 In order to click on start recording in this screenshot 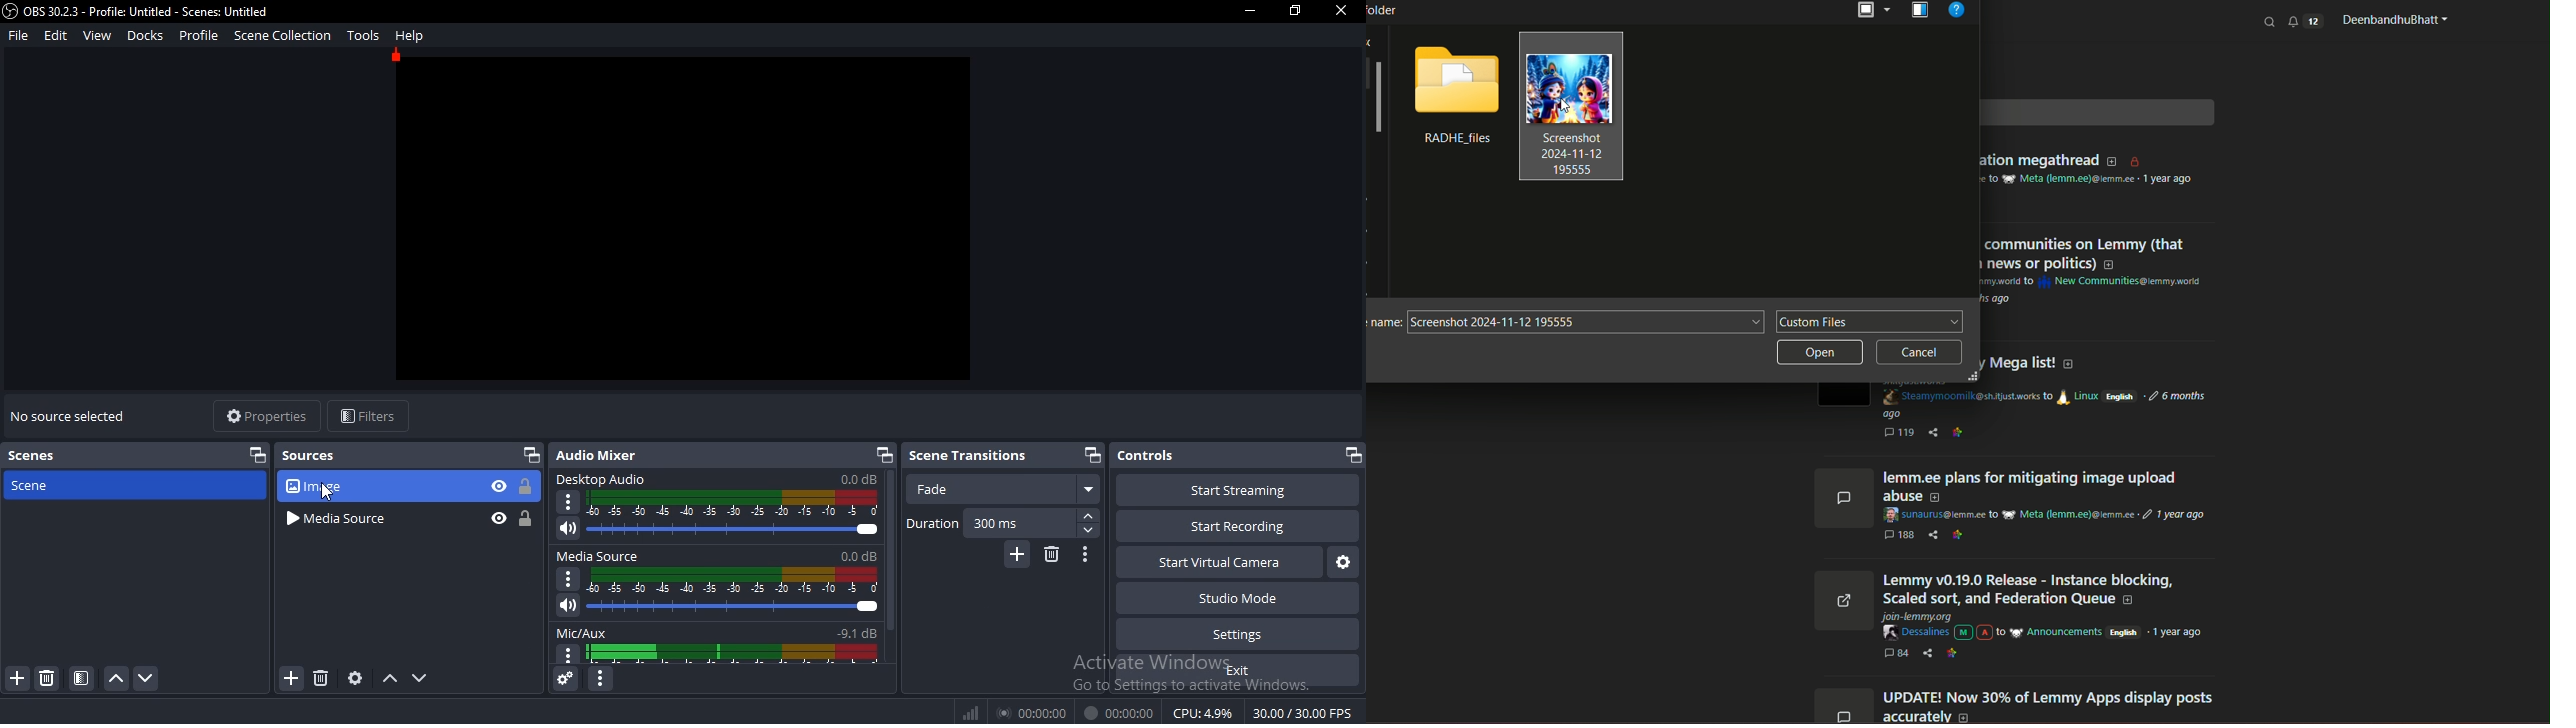, I will do `click(1229, 527)`.